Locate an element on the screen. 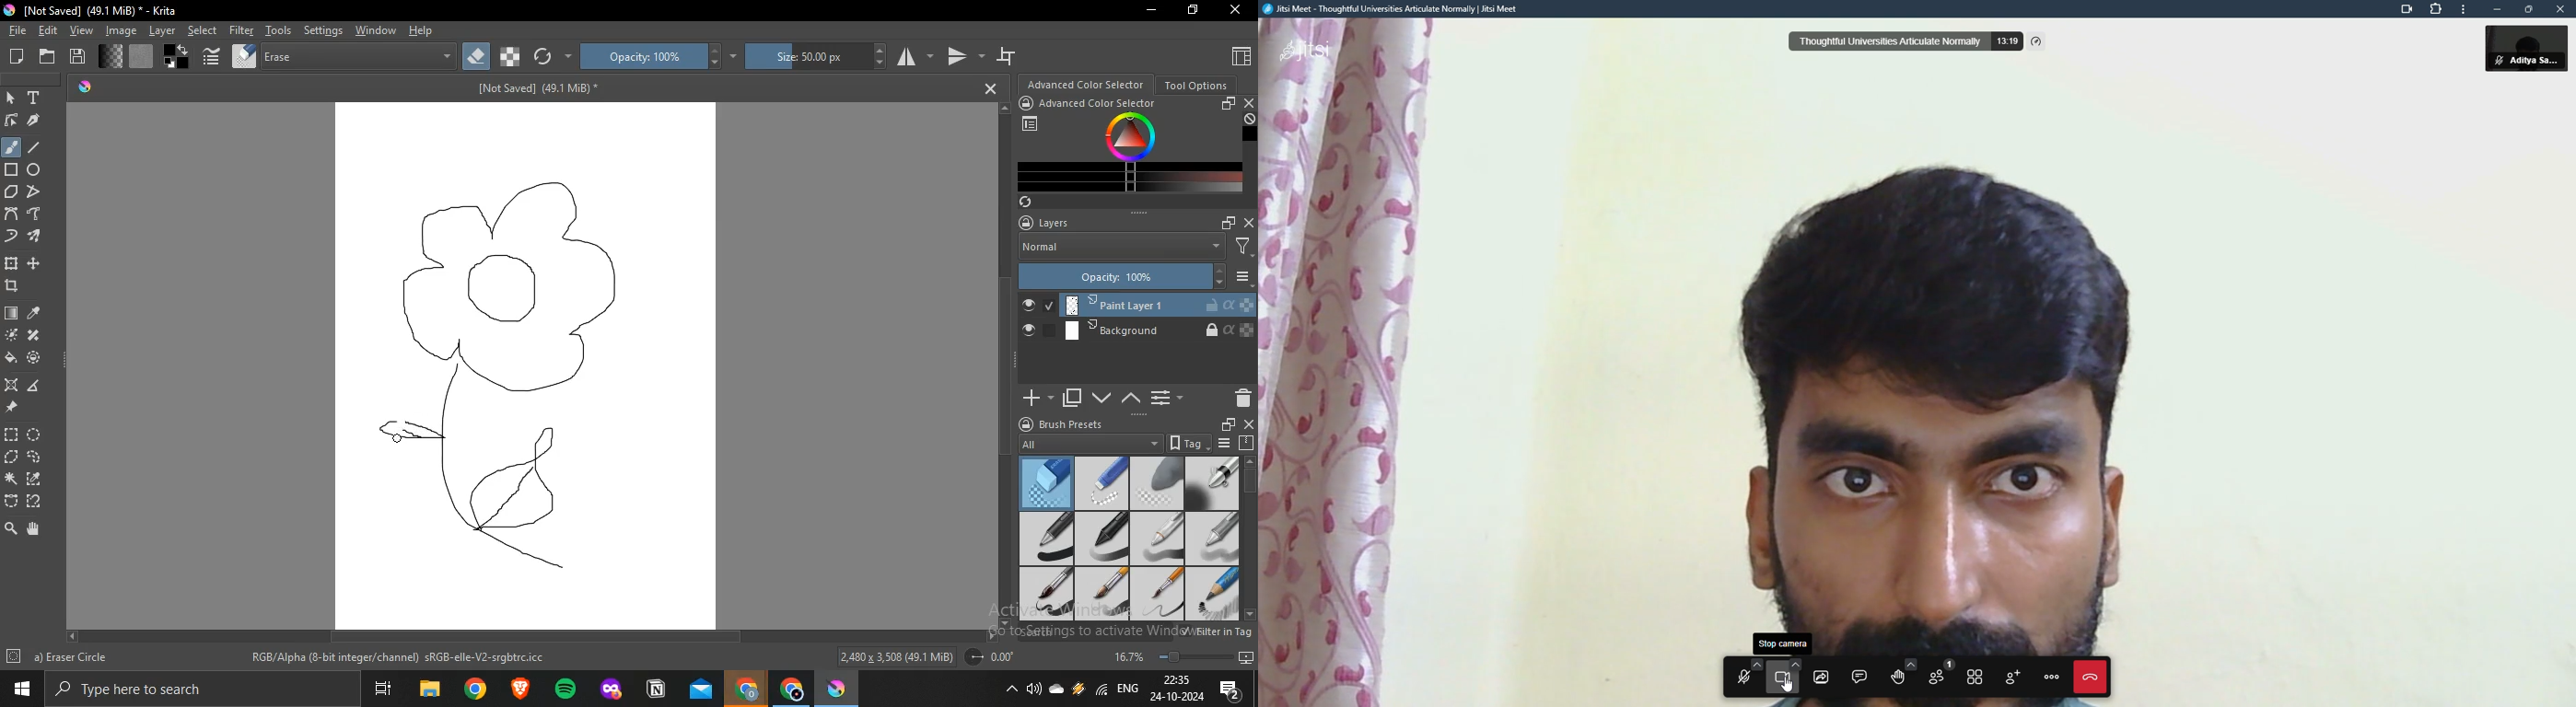 This screenshot has height=728, width=2576. close is located at coordinates (1249, 102).